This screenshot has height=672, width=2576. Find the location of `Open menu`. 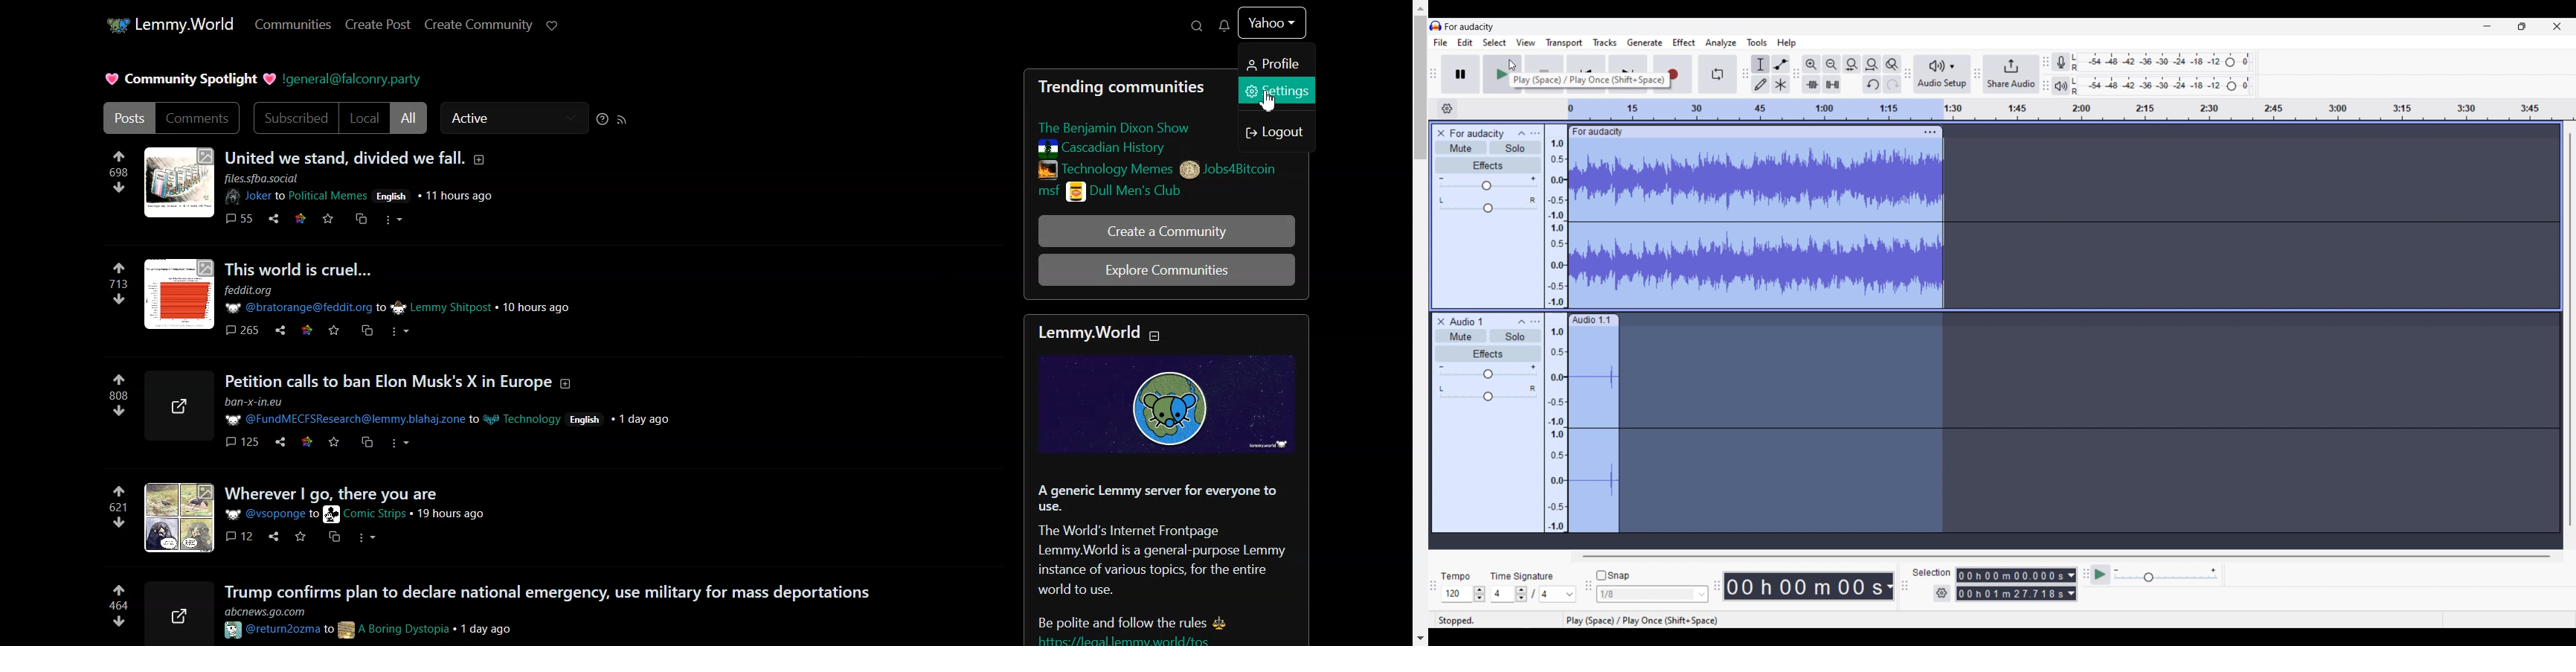

Open menu is located at coordinates (1535, 133).